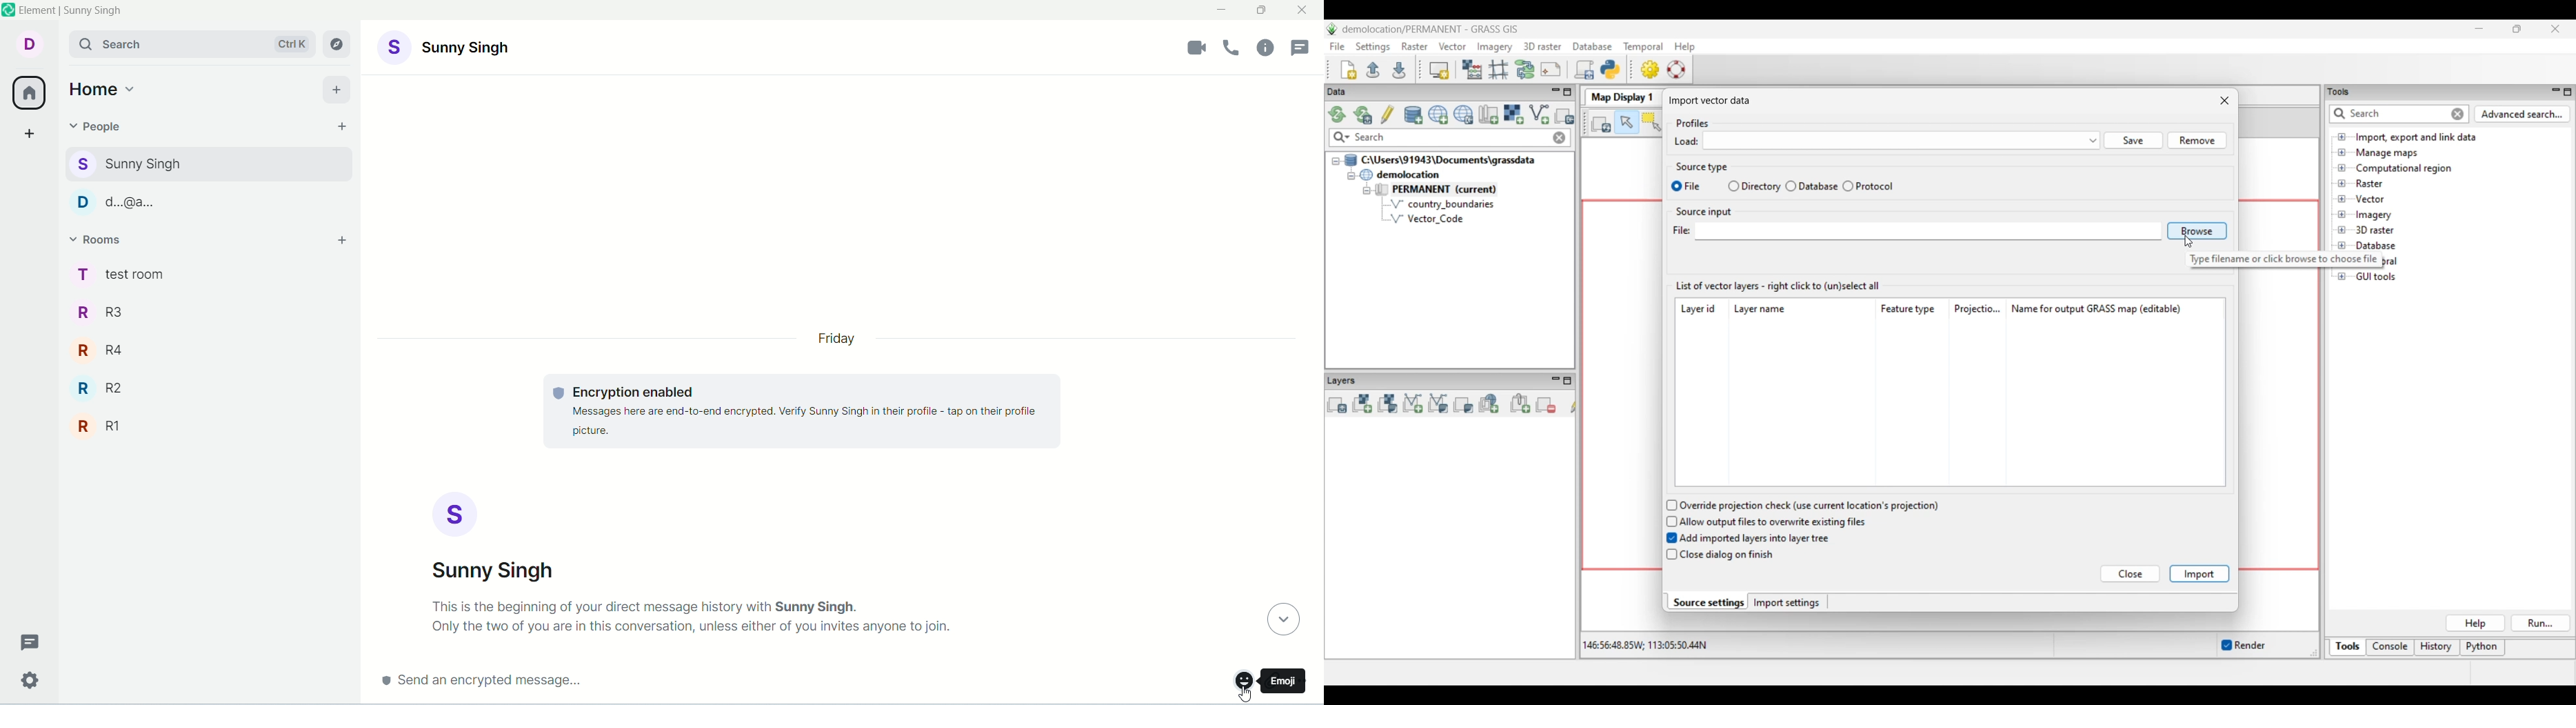 The height and width of the screenshot is (728, 2576). I want to click on video call, so click(1195, 48).